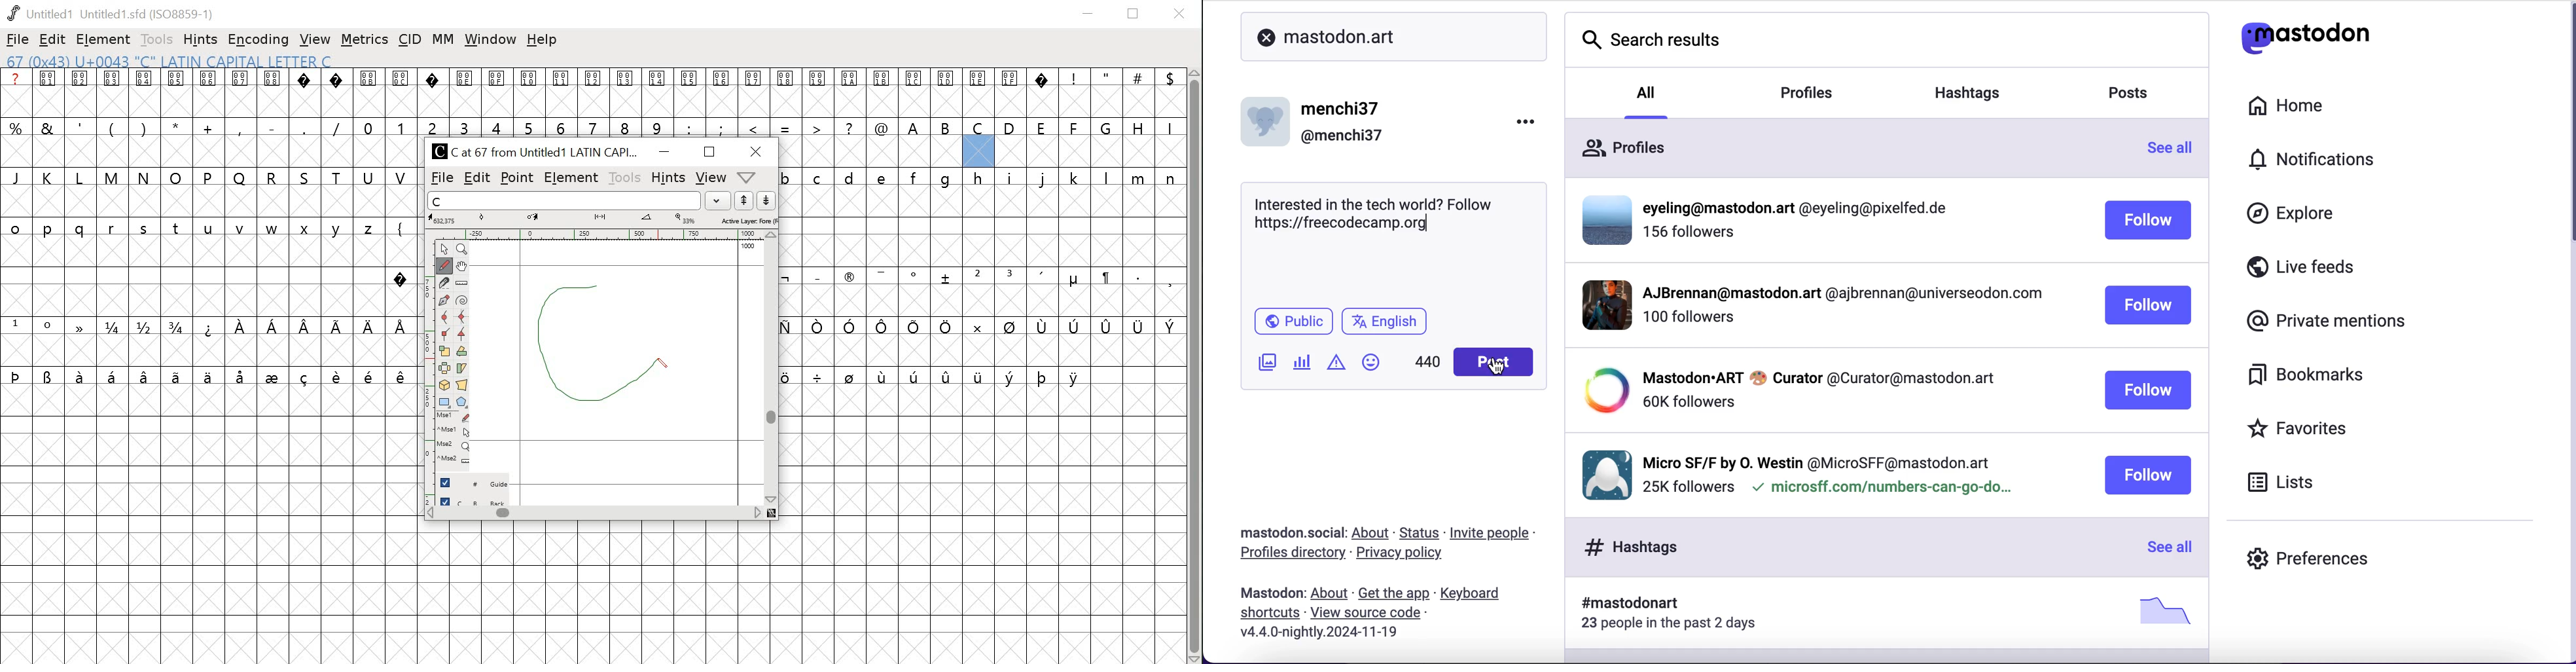 Image resolution: width=2576 pixels, height=672 pixels. I want to click on add warning, so click(1340, 366).